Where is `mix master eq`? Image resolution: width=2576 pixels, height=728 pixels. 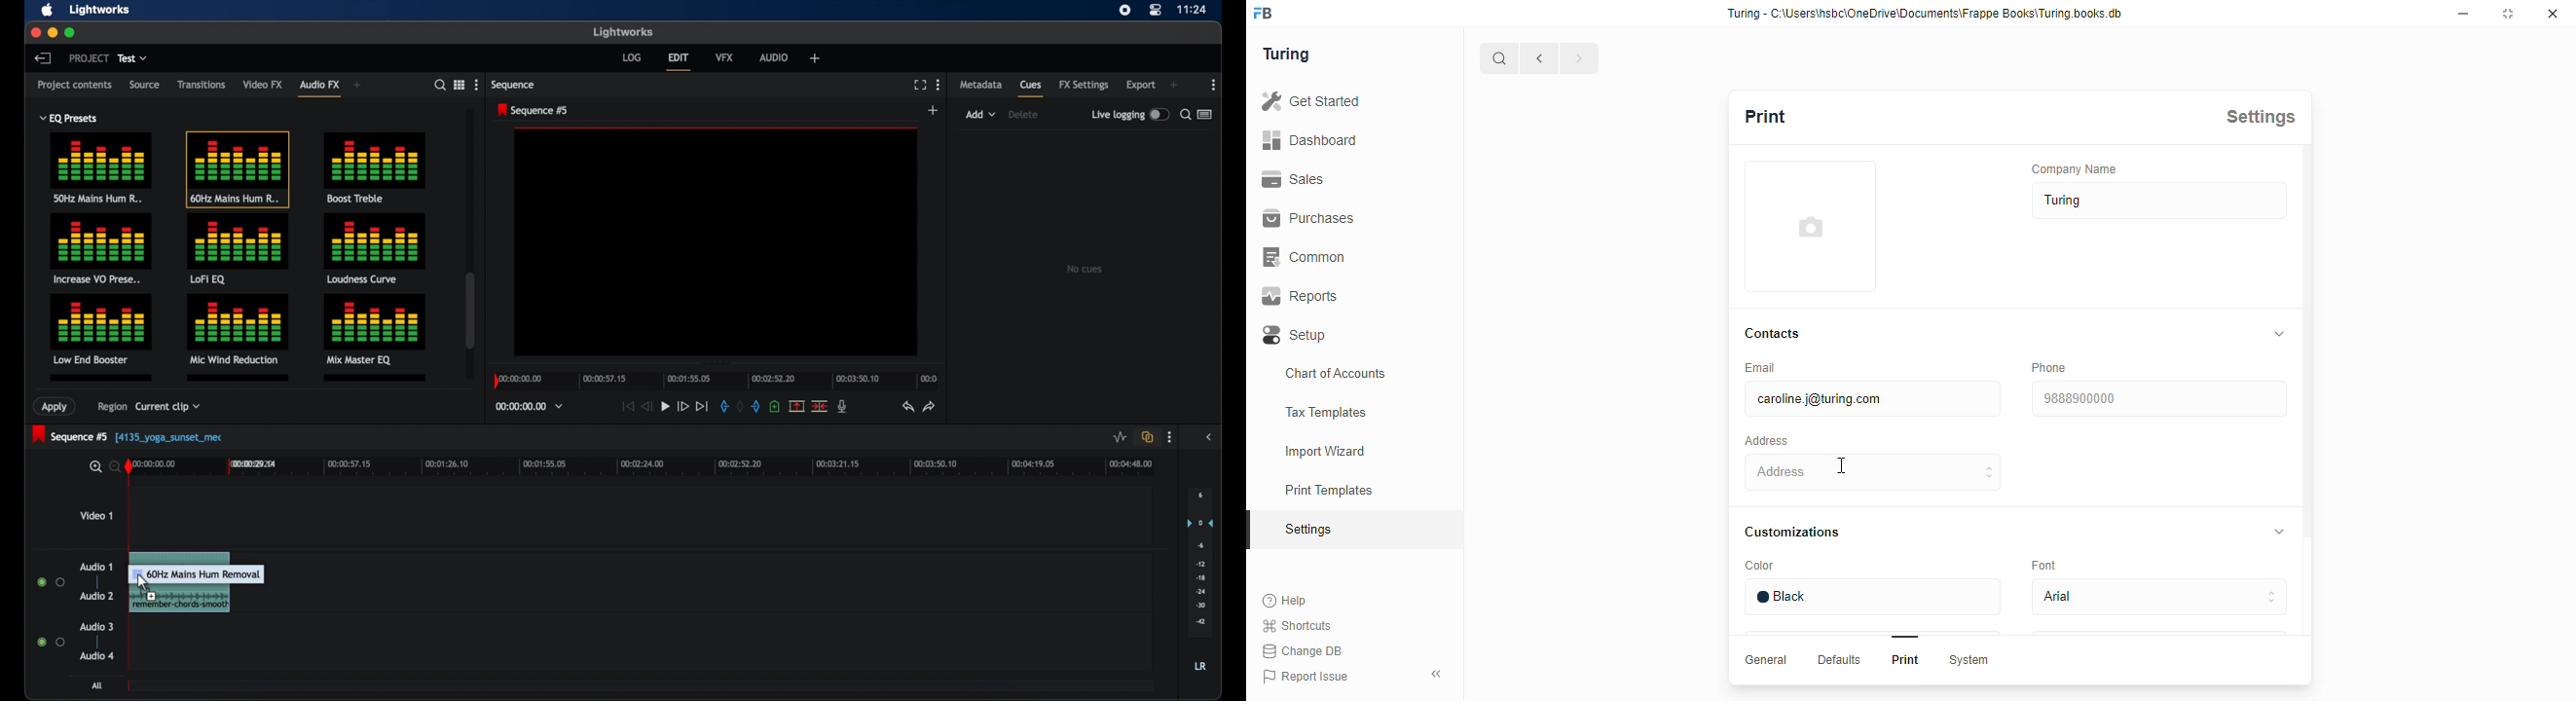
mix master eq is located at coordinates (373, 328).